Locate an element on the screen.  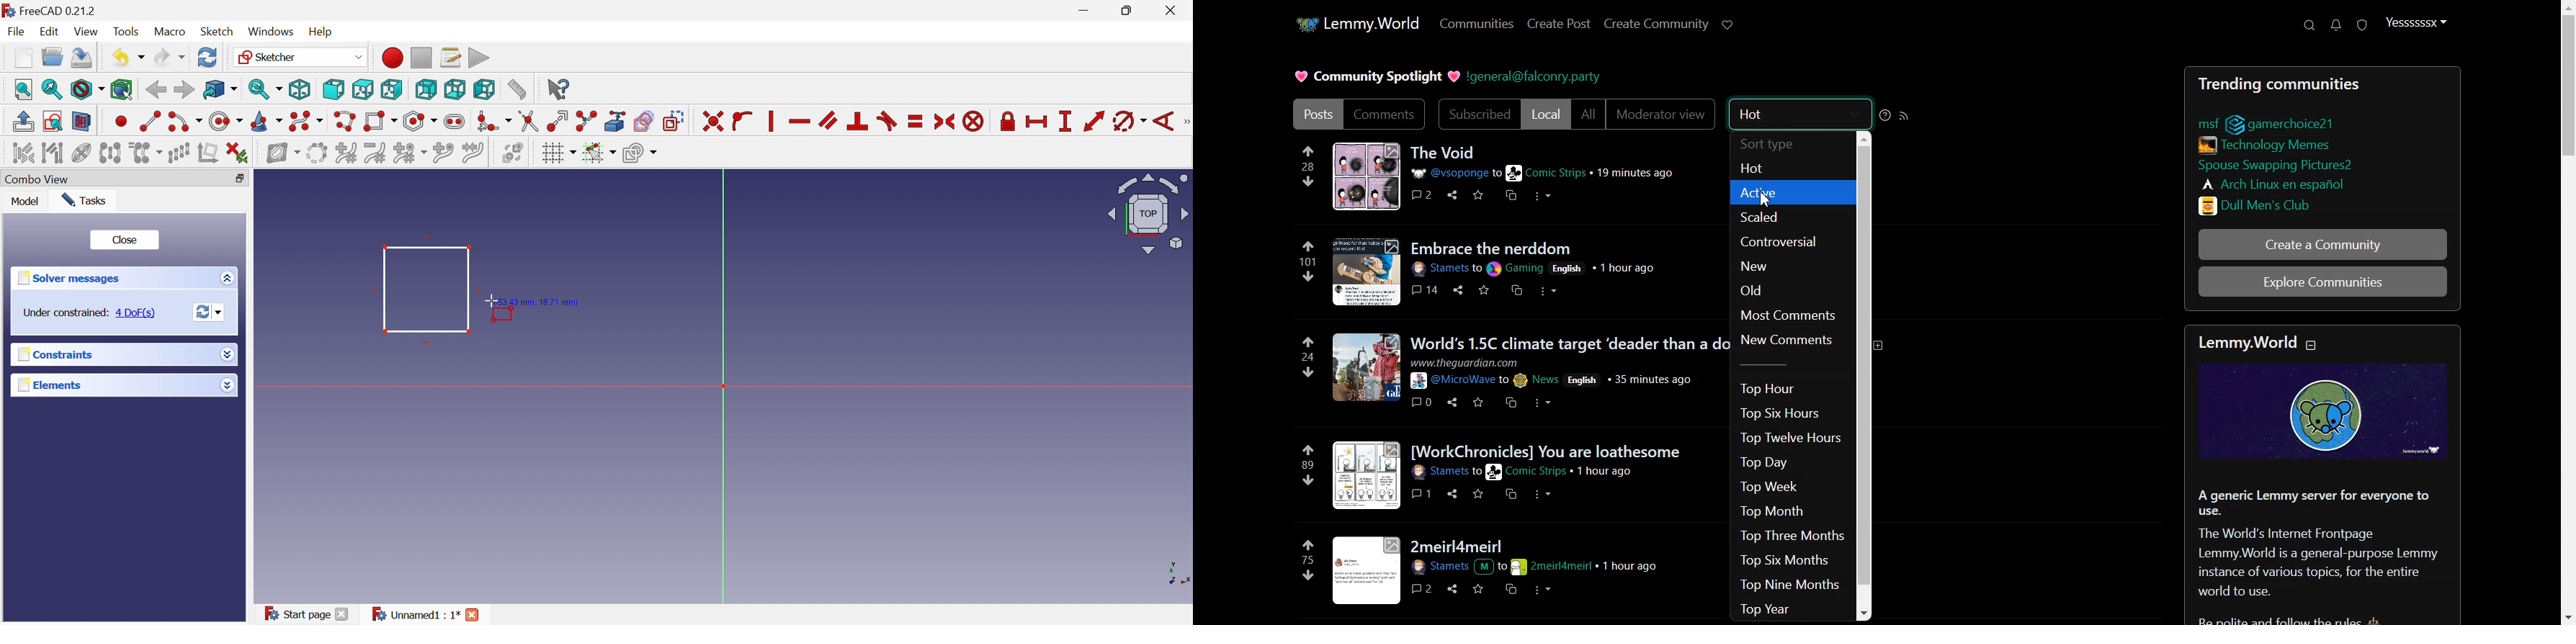
downvote is located at coordinates (1309, 575).